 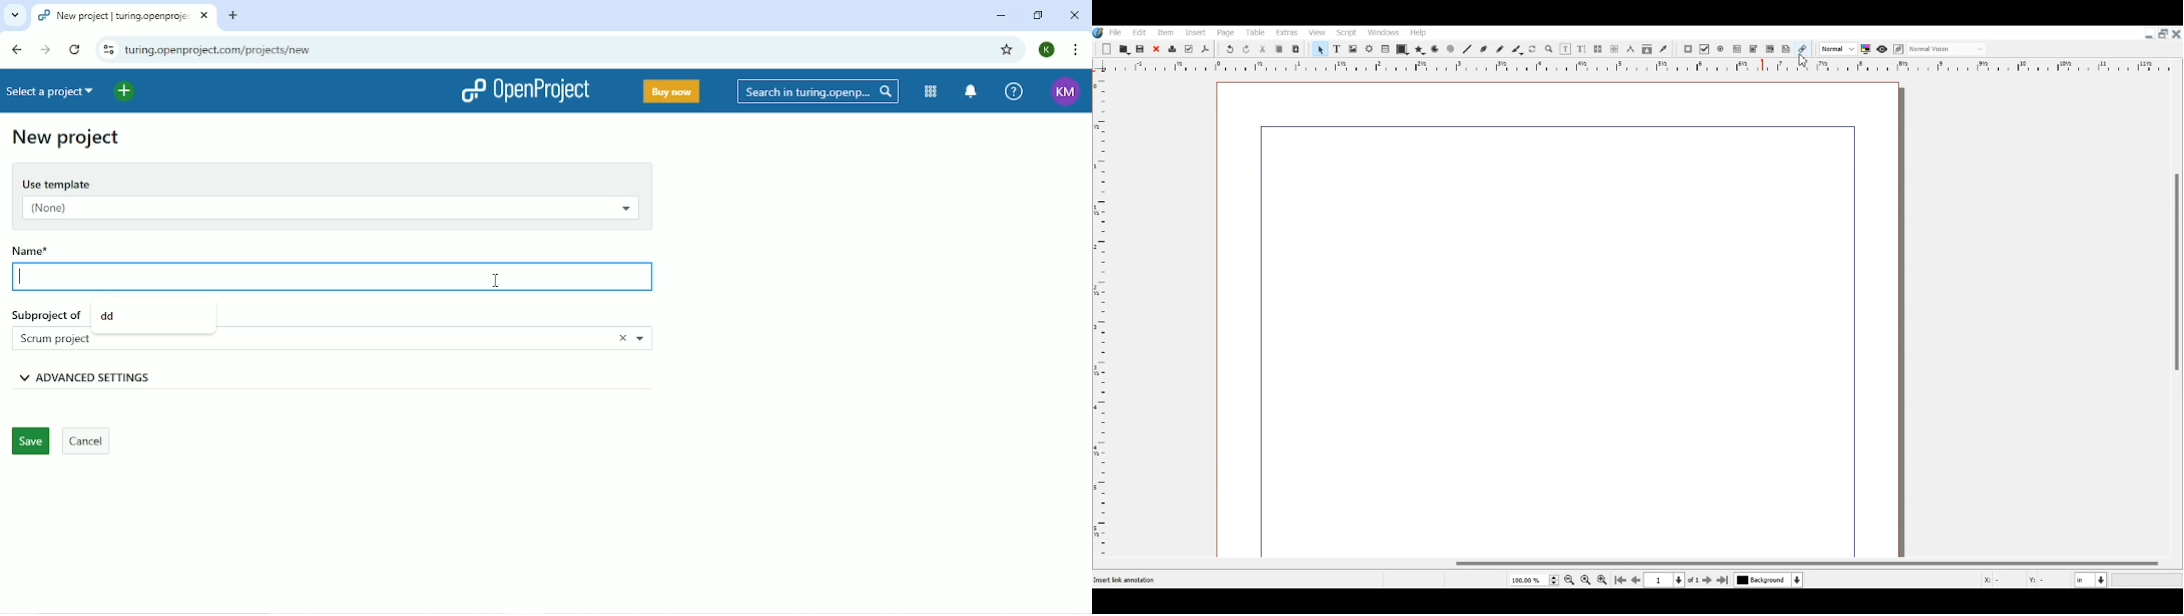 What do you see at coordinates (1125, 49) in the screenshot?
I see `Open` at bounding box center [1125, 49].